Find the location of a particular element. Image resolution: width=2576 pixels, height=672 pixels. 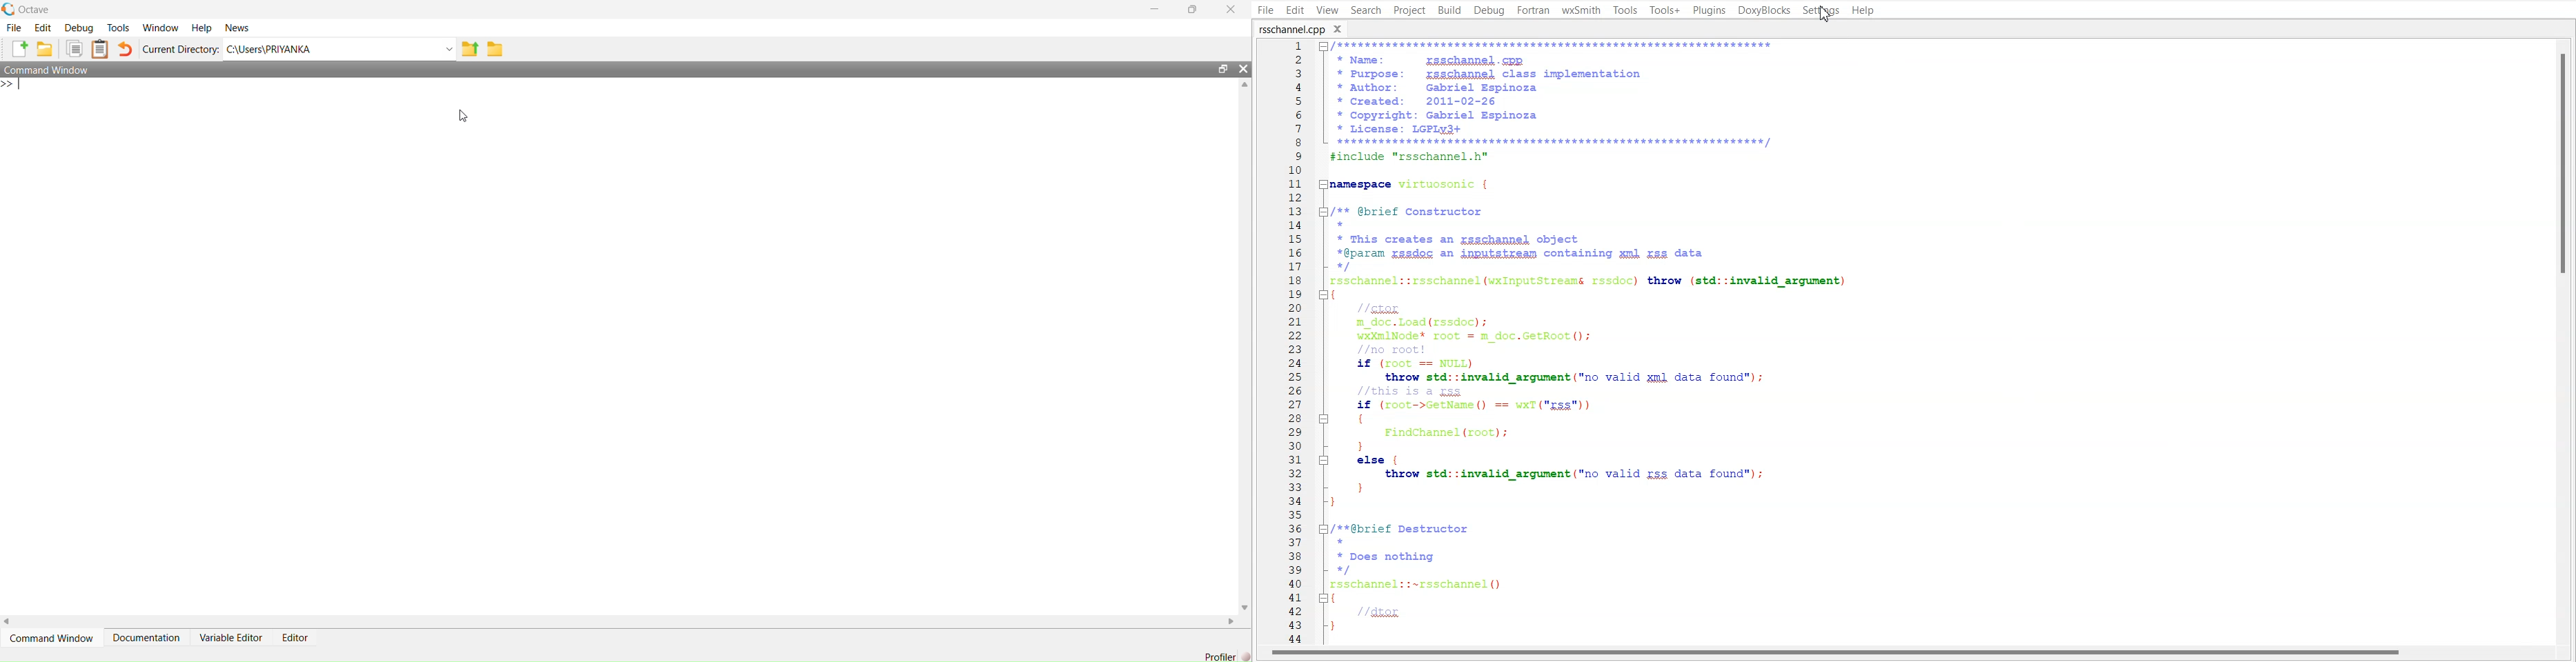

Vertical Scroll bar is located at coordinates (2568, 342).